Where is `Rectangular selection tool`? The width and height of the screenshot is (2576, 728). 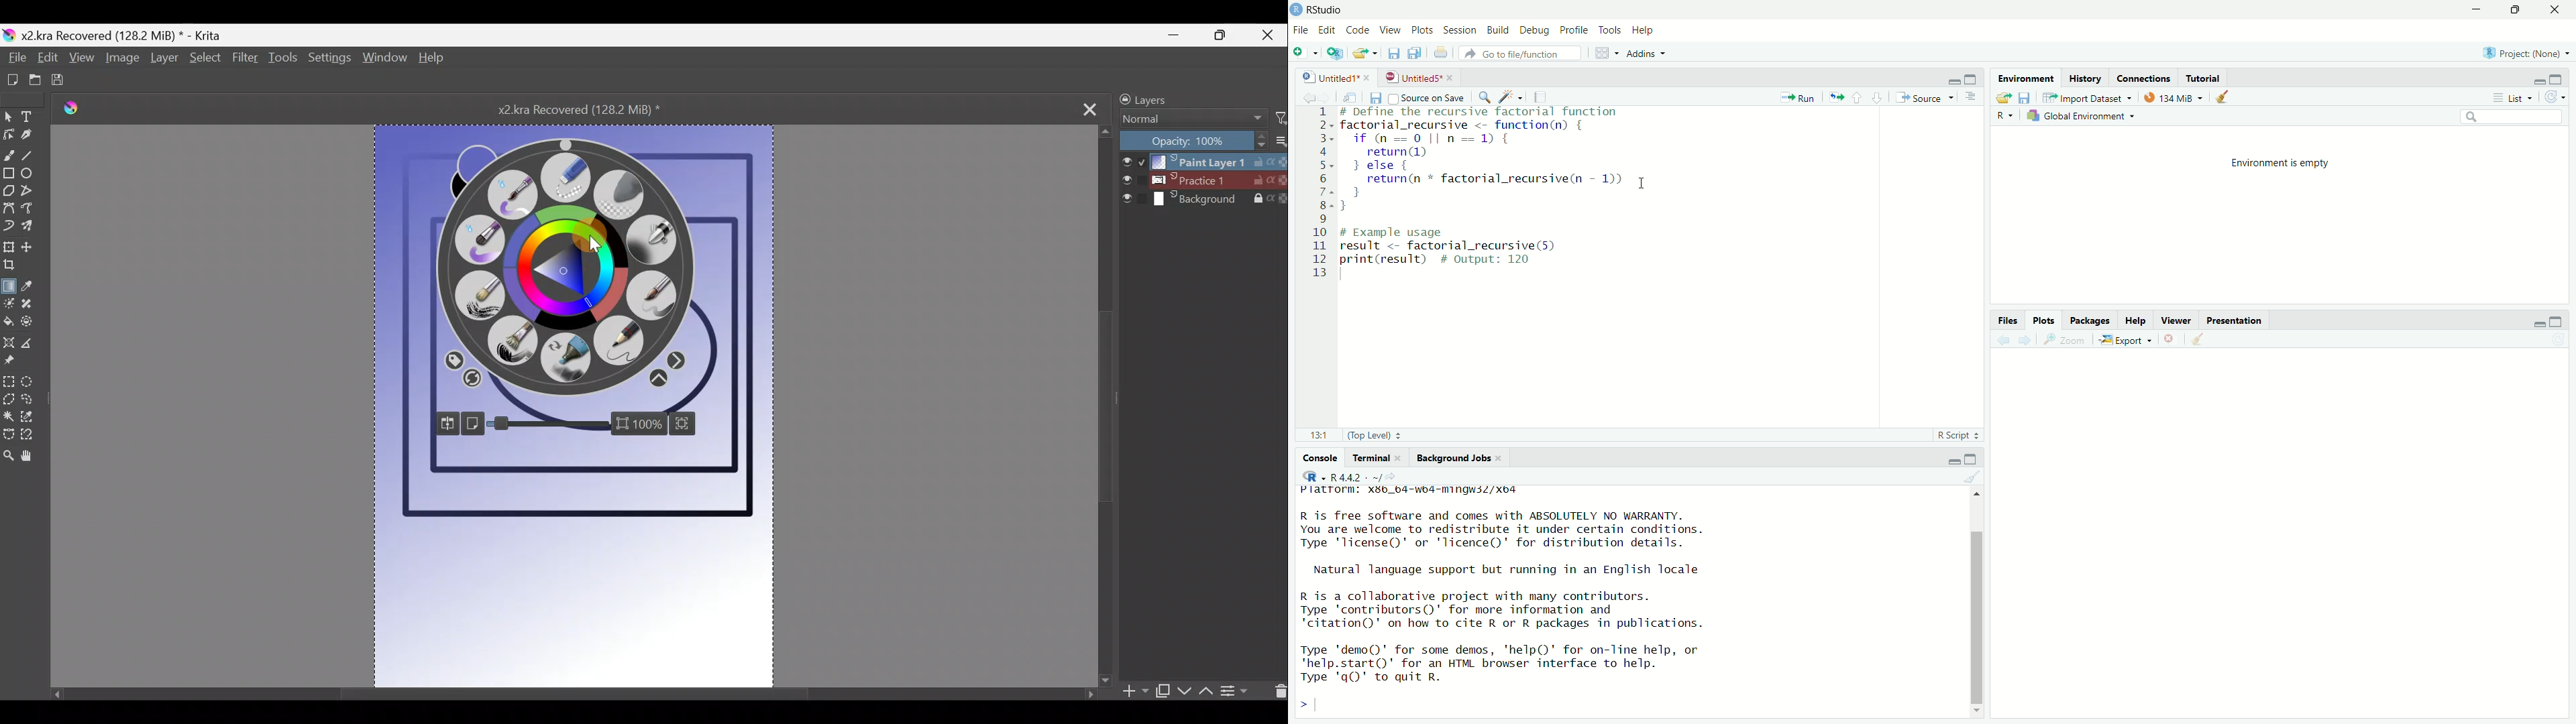 Rectangular selection tool is located at coordinates (8, 383).